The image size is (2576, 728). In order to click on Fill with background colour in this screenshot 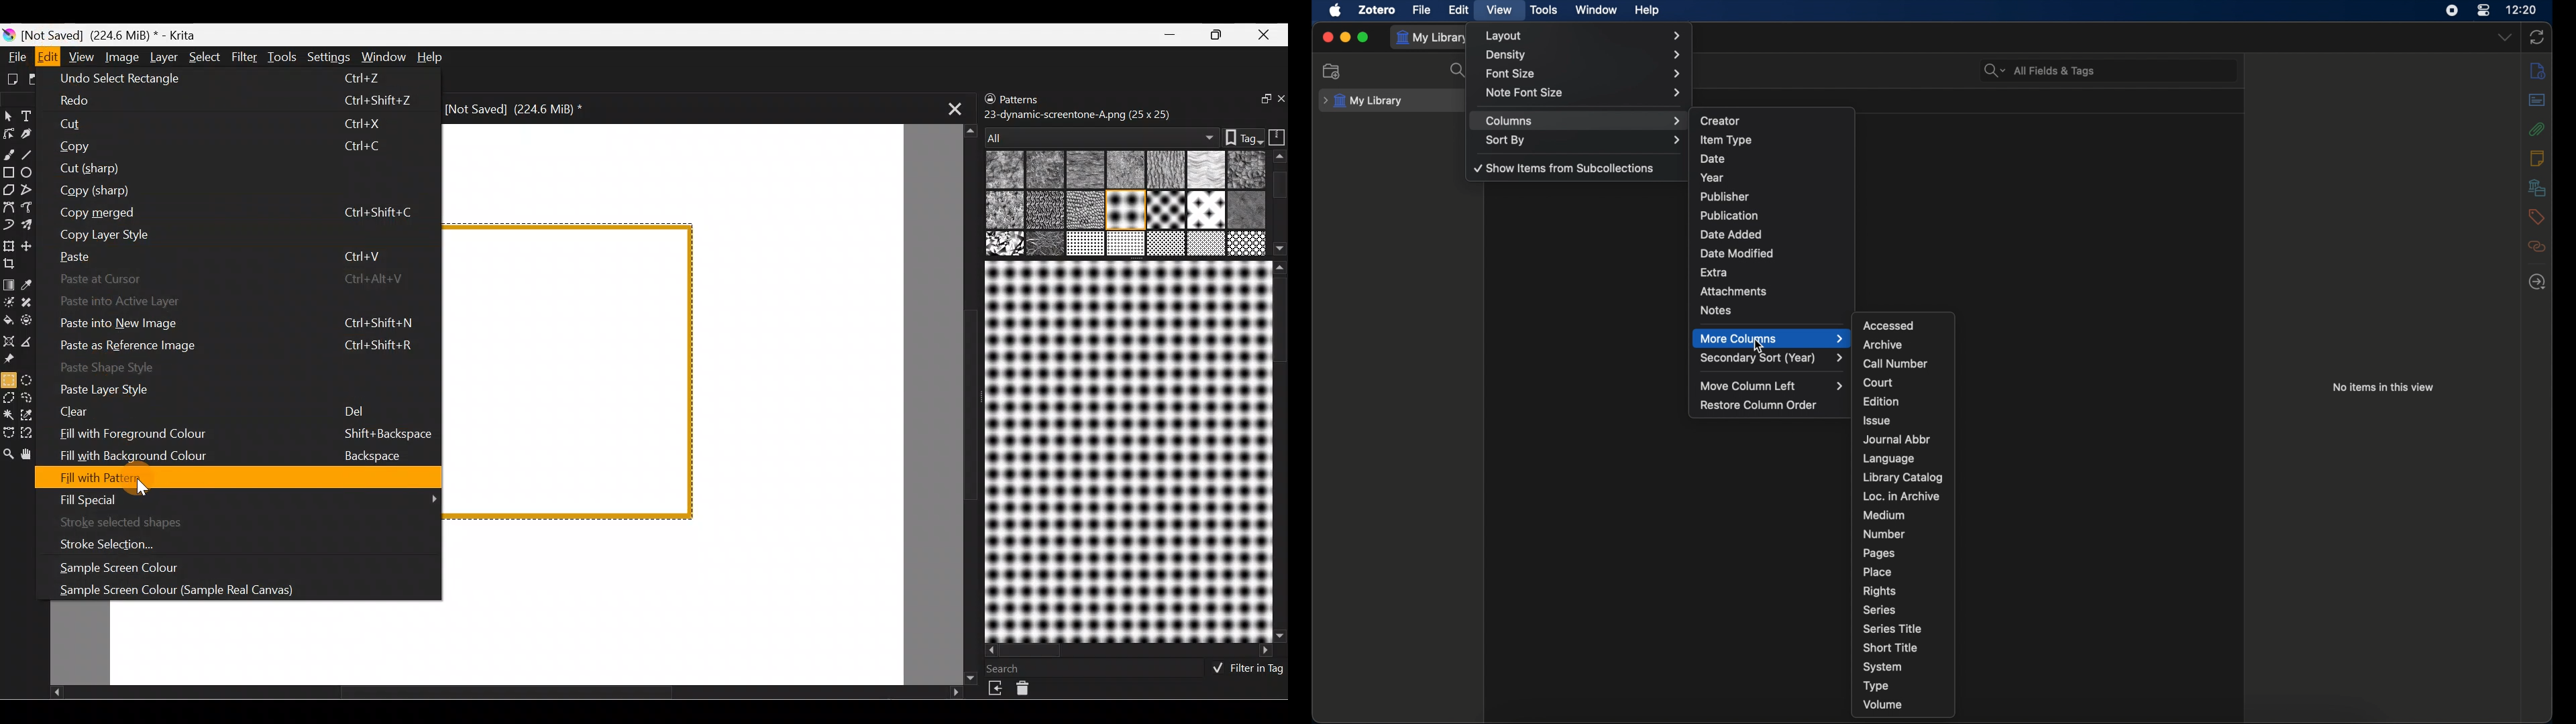, I will do `click(241, 454)`.